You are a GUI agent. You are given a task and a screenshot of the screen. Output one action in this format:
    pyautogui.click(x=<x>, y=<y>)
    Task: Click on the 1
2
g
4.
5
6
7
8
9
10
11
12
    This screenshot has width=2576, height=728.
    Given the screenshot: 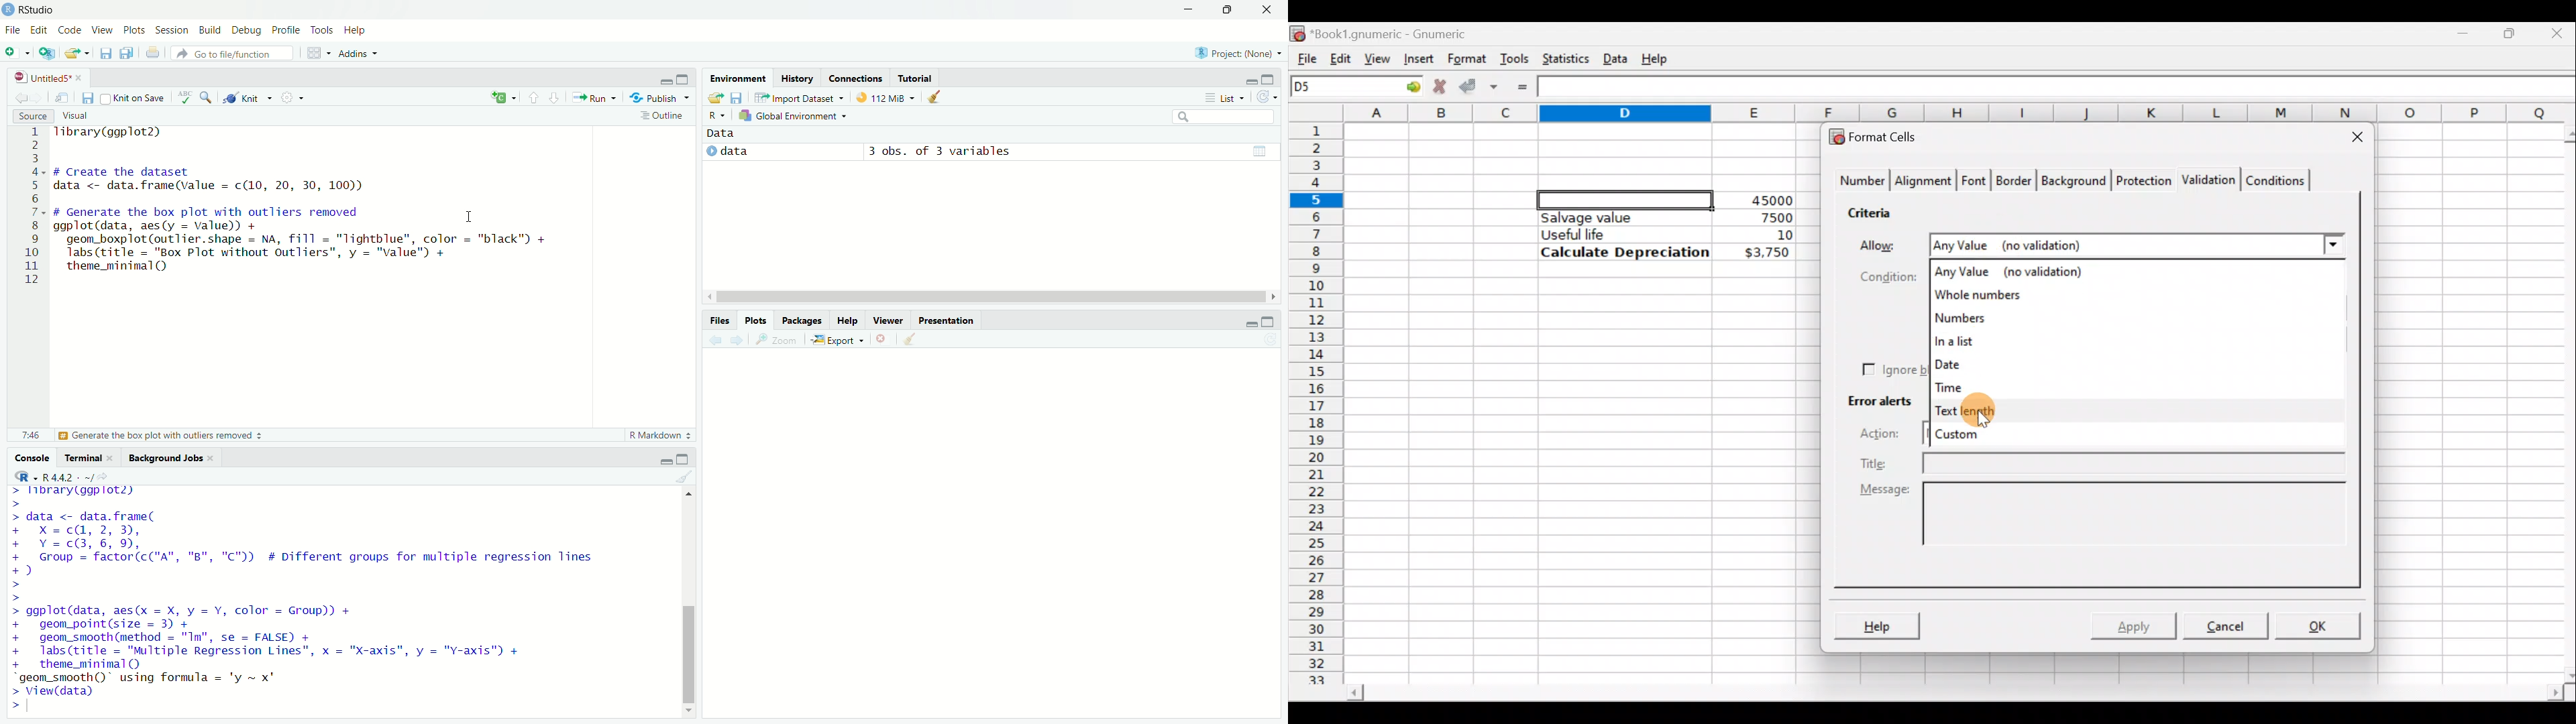 What is the action you would take?
    pyautogui.click(x=32, y=206)
    